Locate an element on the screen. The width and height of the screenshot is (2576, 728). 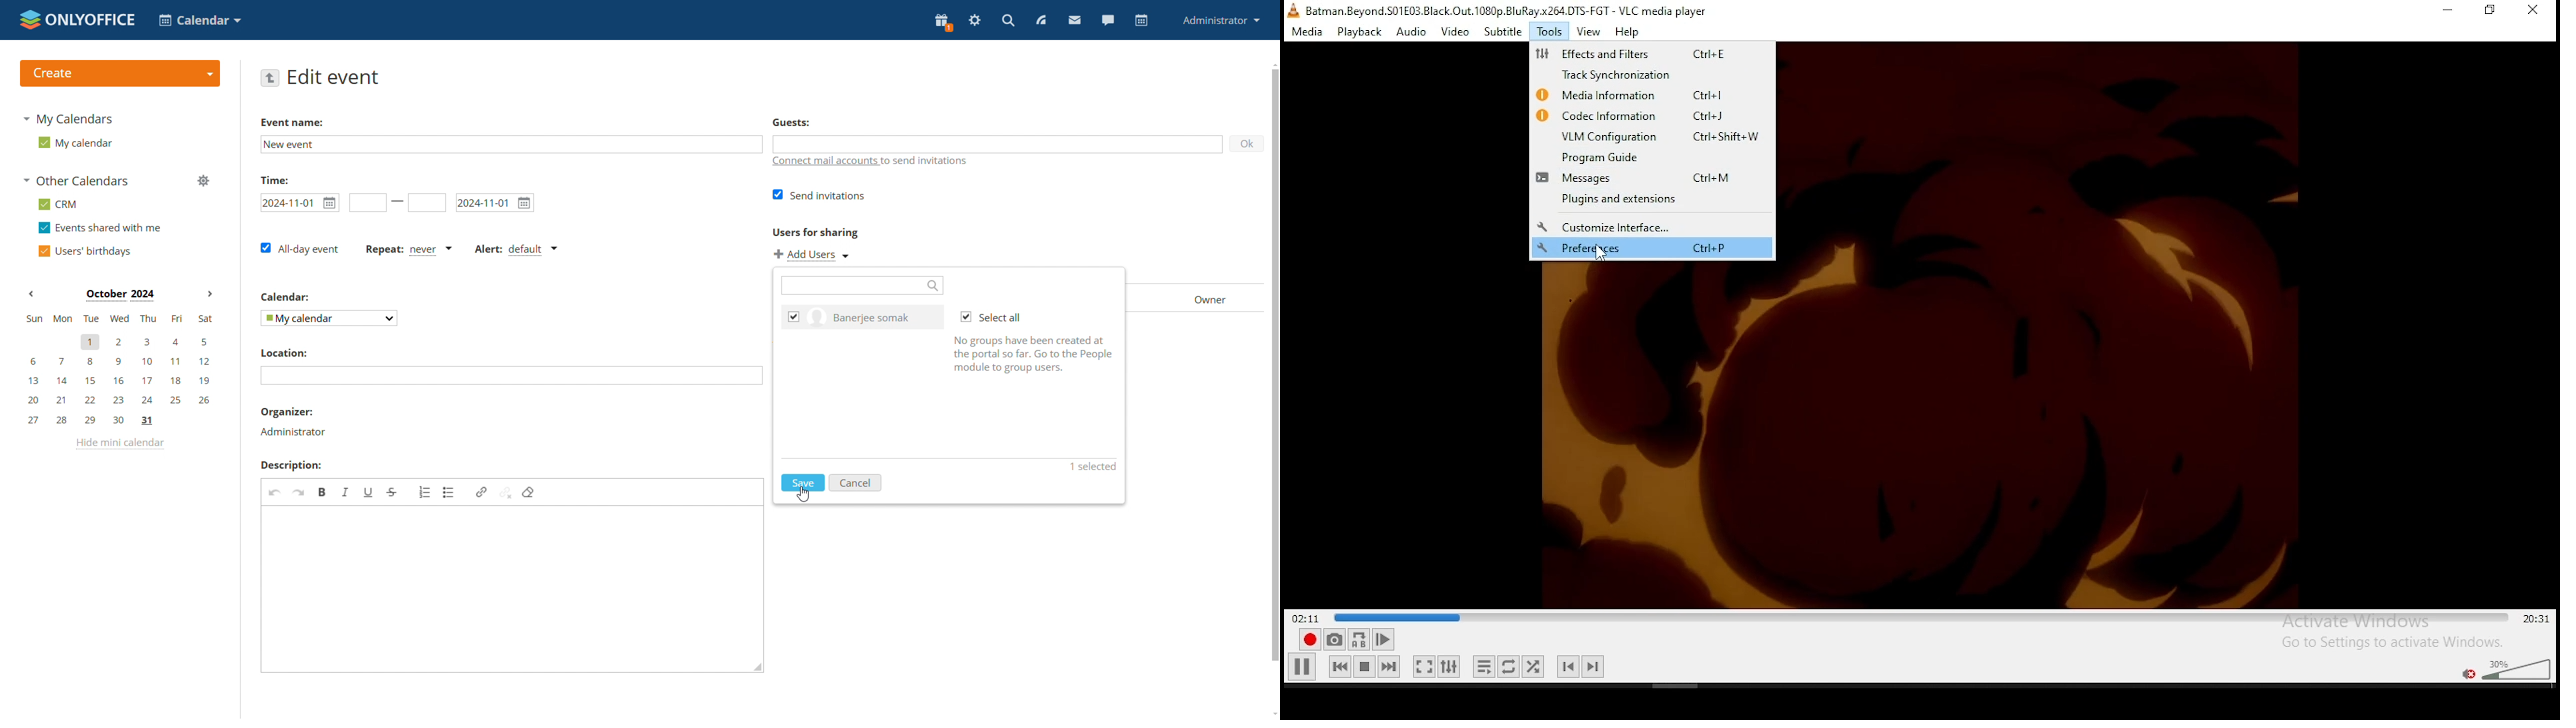
link is located at coordinates (481, 493).